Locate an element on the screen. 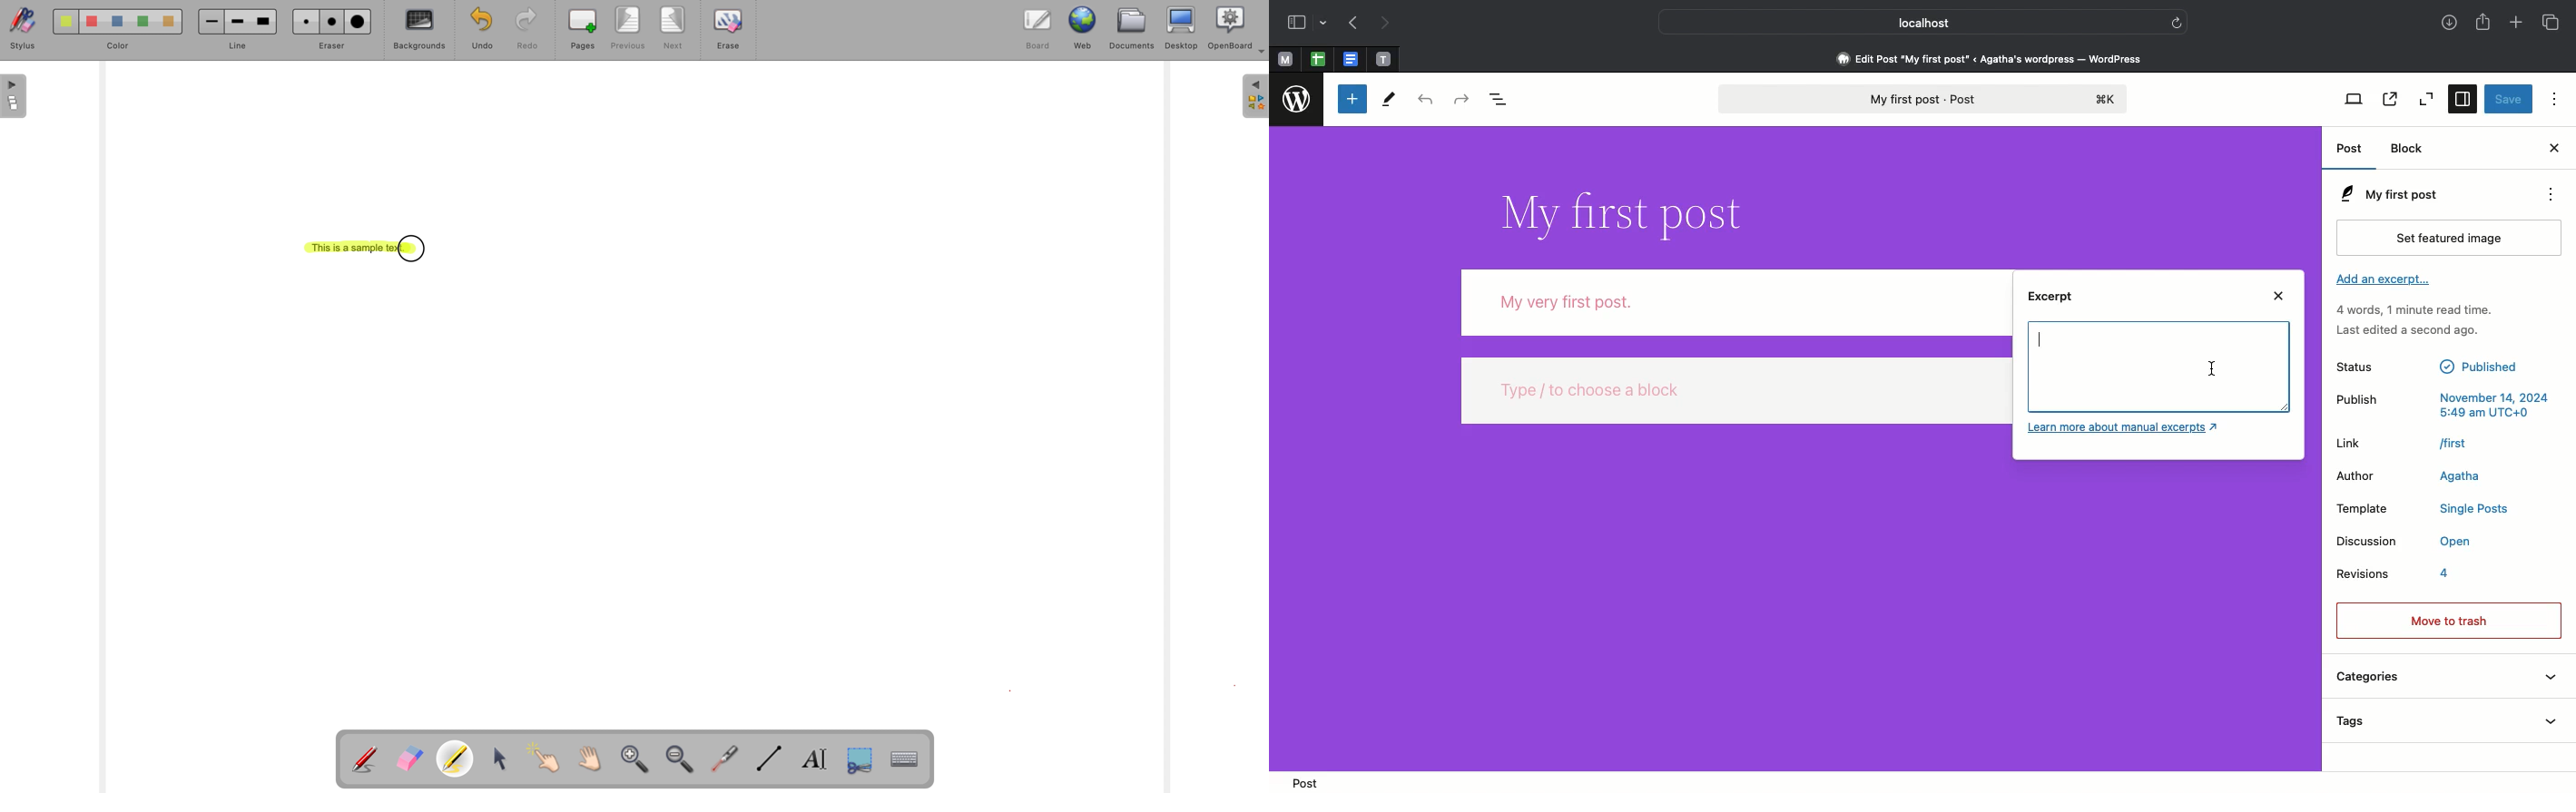 Image resolution: width=2576 pixels, height=812 pixels. Typing is located at coordinates (2051, 343).